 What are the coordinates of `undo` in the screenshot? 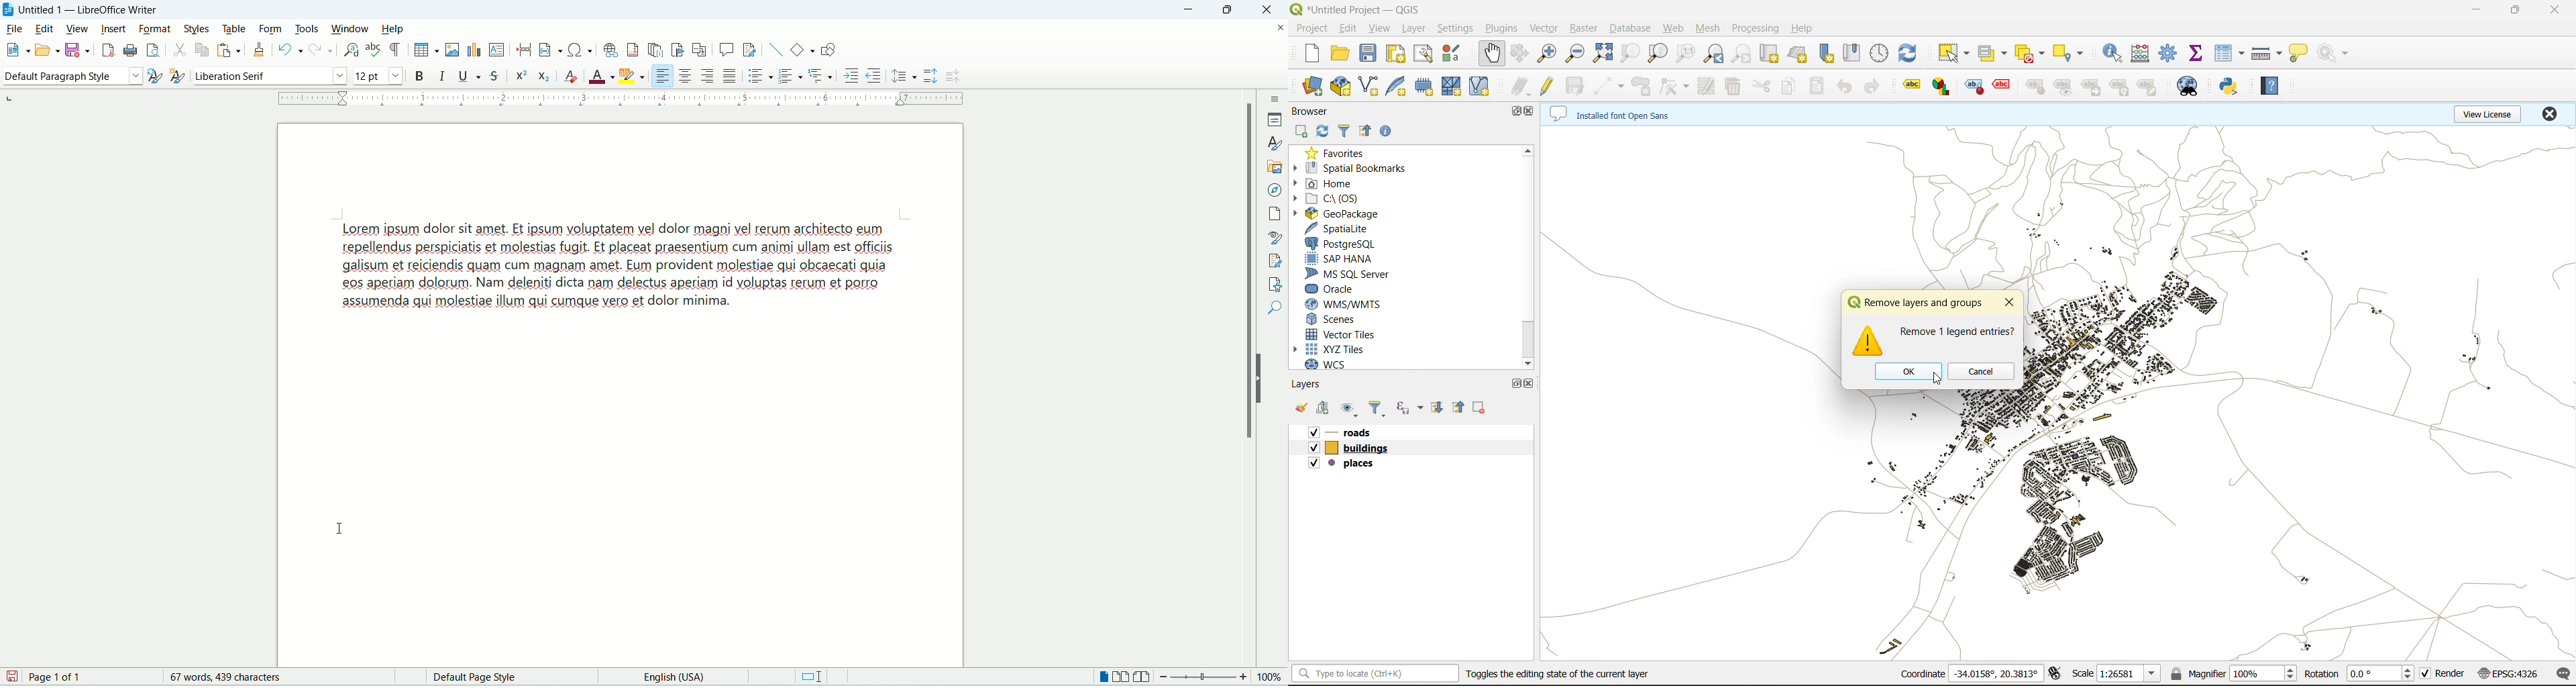 It's located at (1841, 89).